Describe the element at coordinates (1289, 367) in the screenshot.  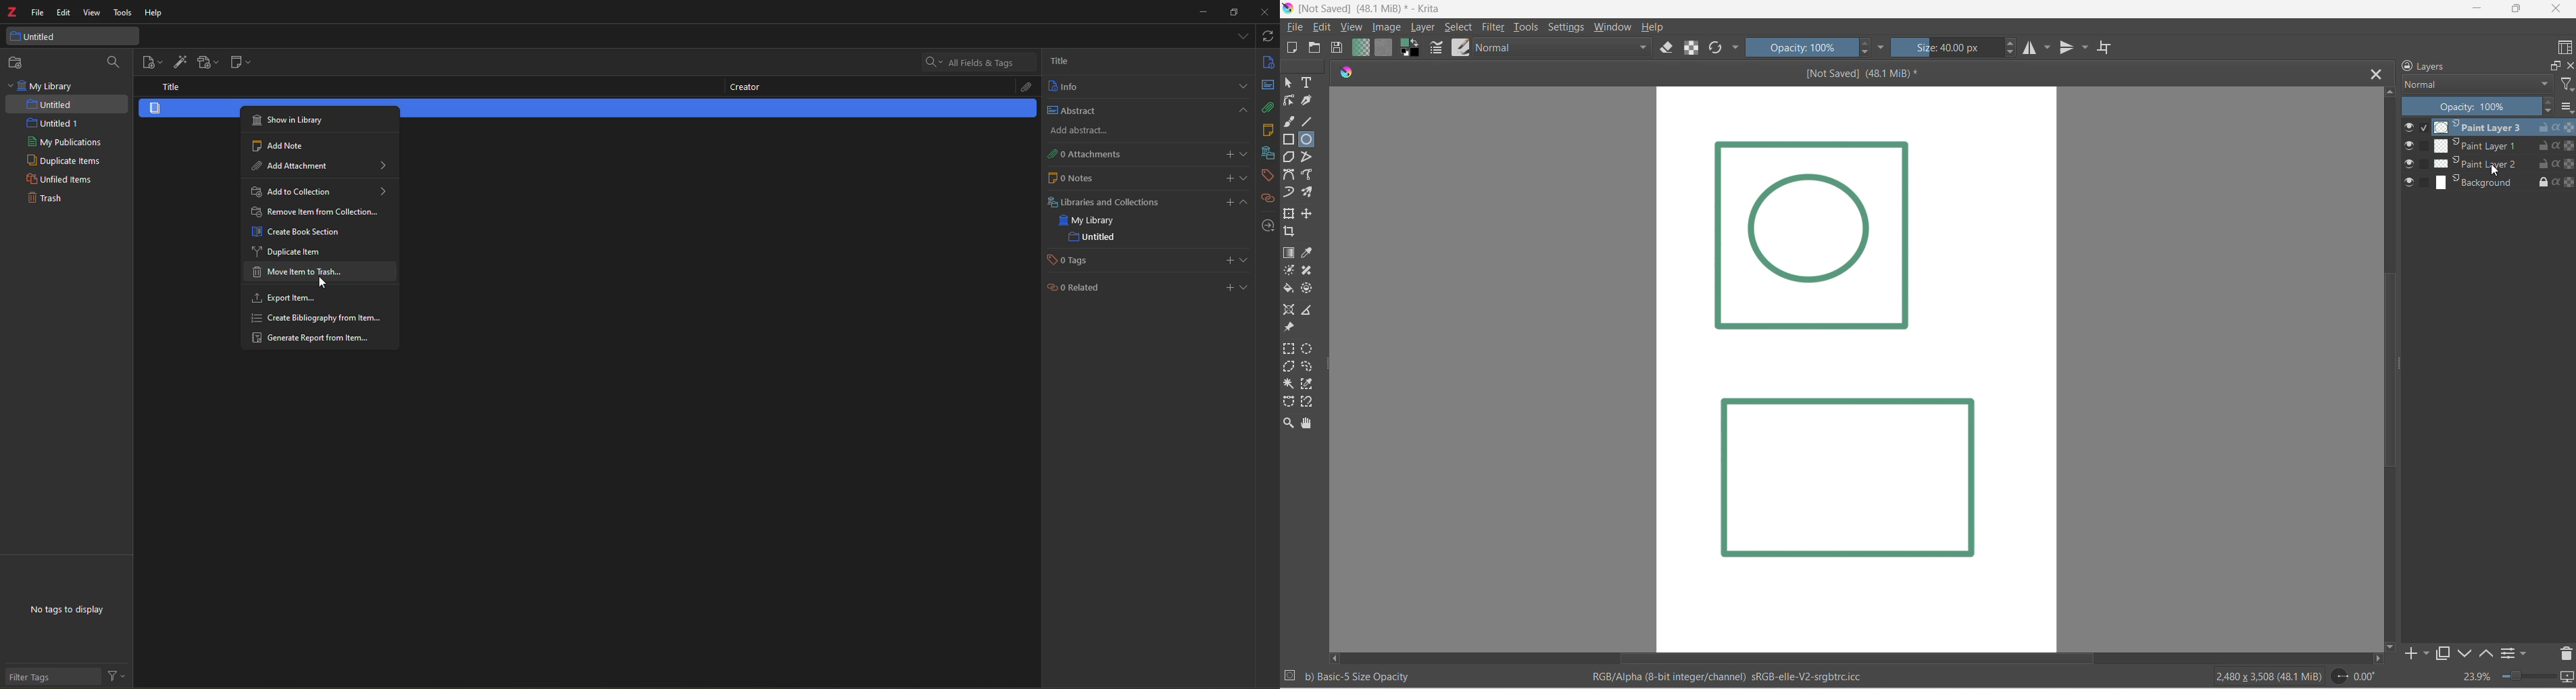
I see `polygon selection toll` at that location.